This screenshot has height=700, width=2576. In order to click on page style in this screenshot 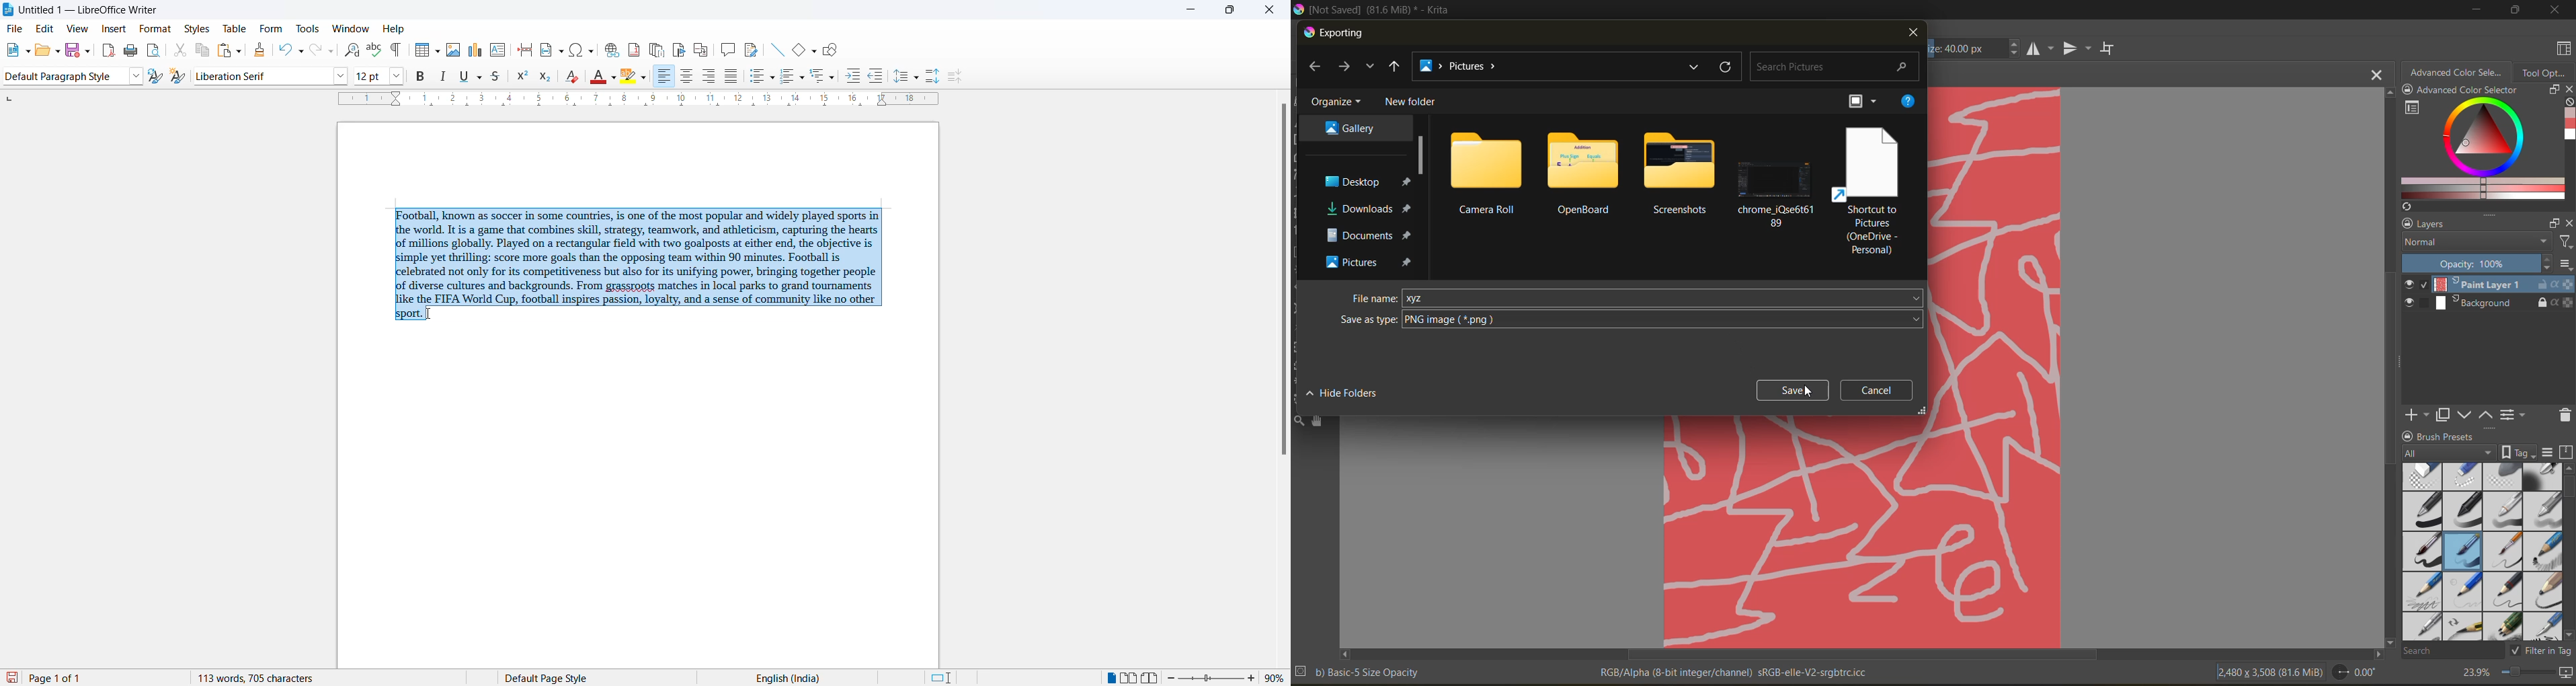, I will do `click(616, 678)`.